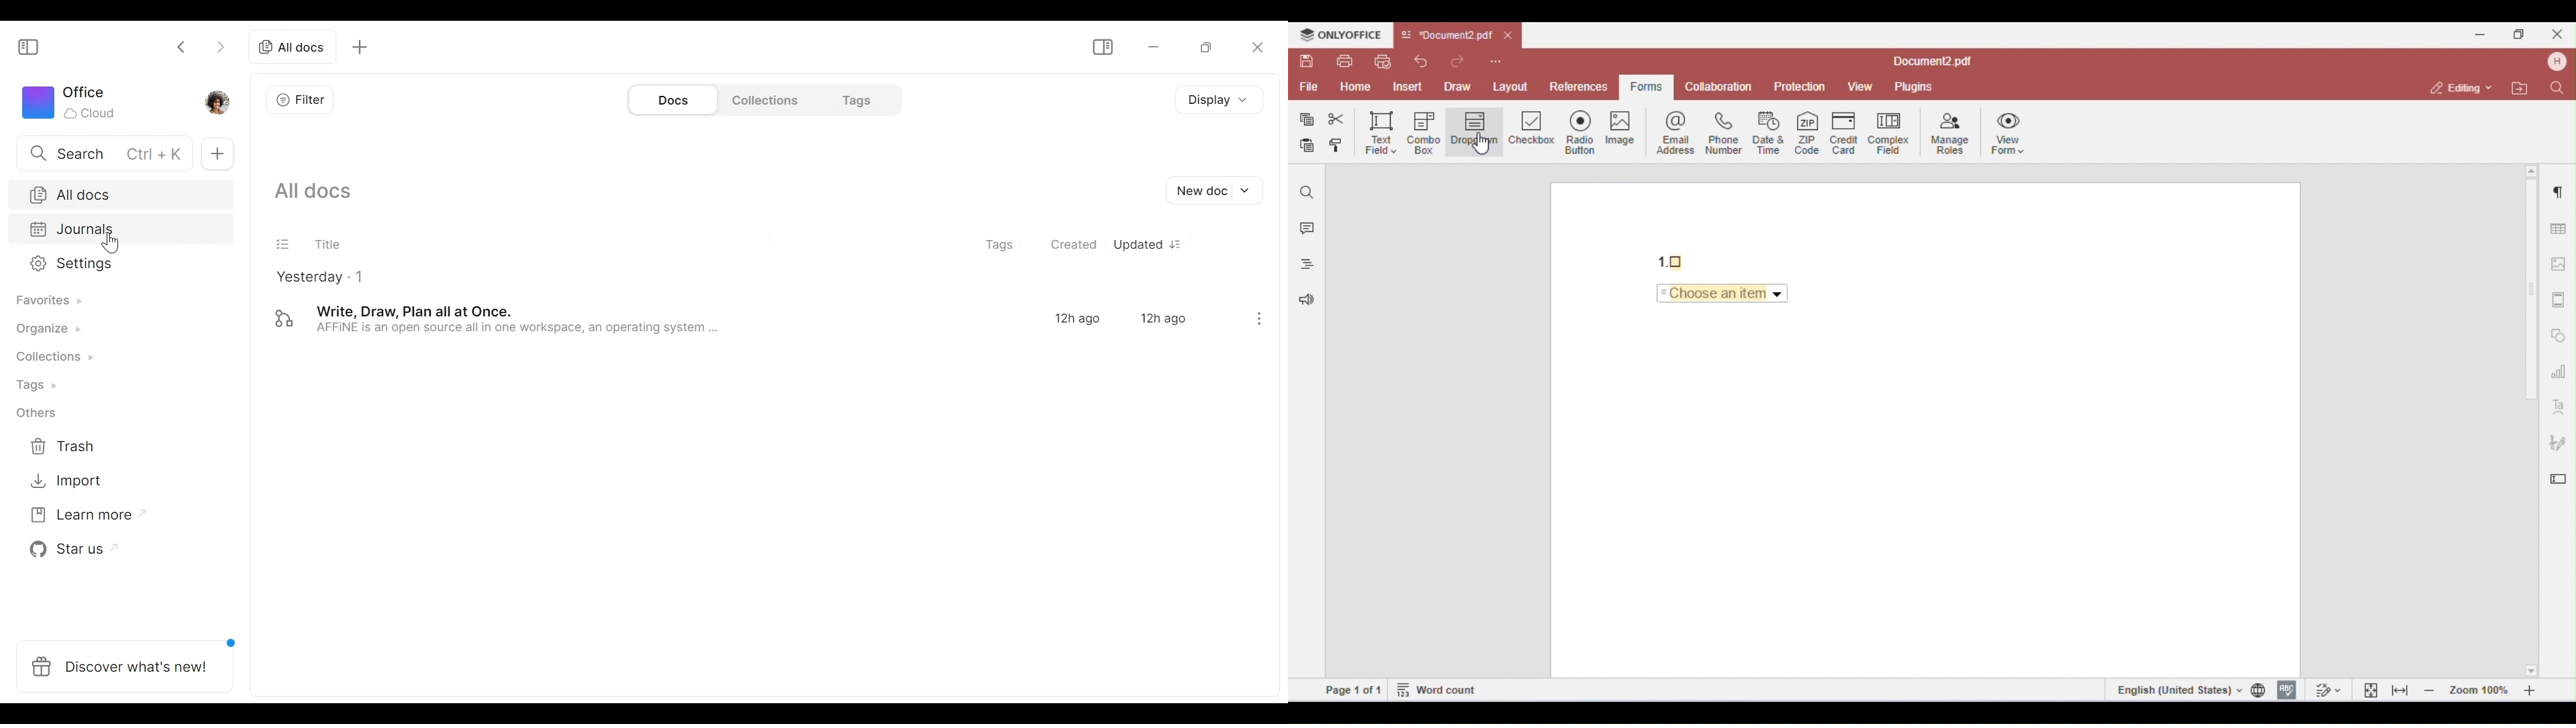  Describe the element at coordinates (759, 319) in the screenshot. I see `Documents` at that location.